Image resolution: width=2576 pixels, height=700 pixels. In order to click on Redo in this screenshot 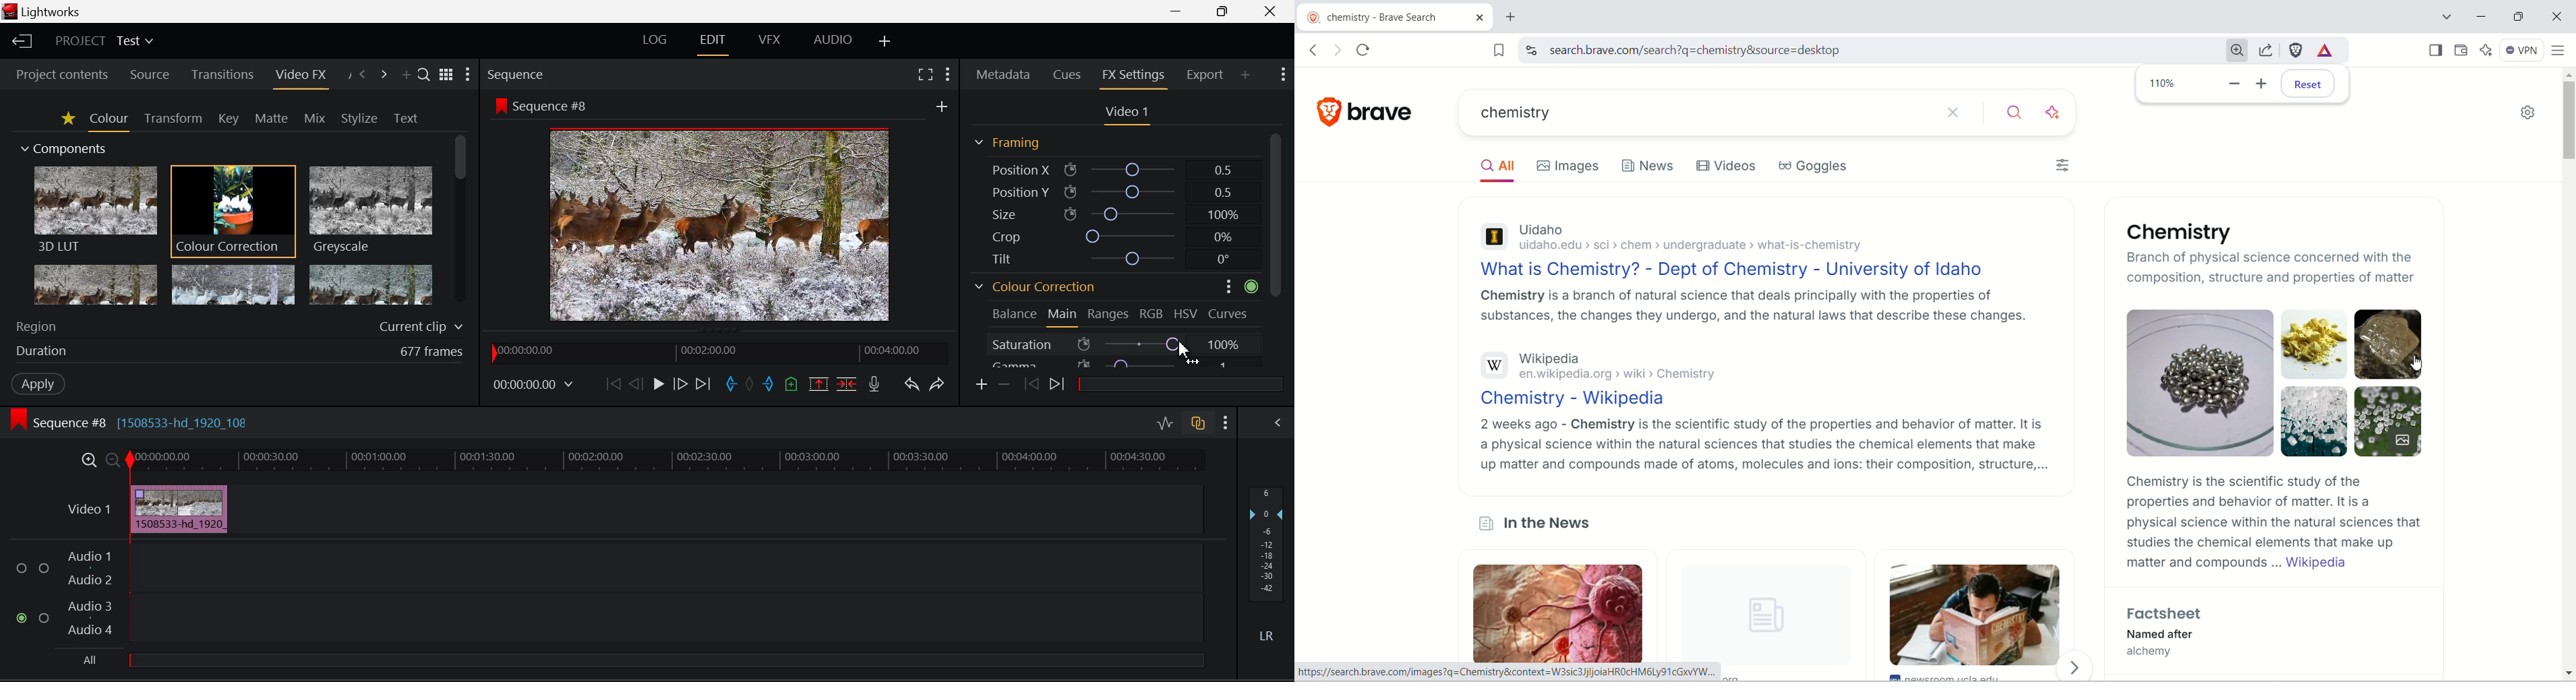, I will do `click(938, 385)`.